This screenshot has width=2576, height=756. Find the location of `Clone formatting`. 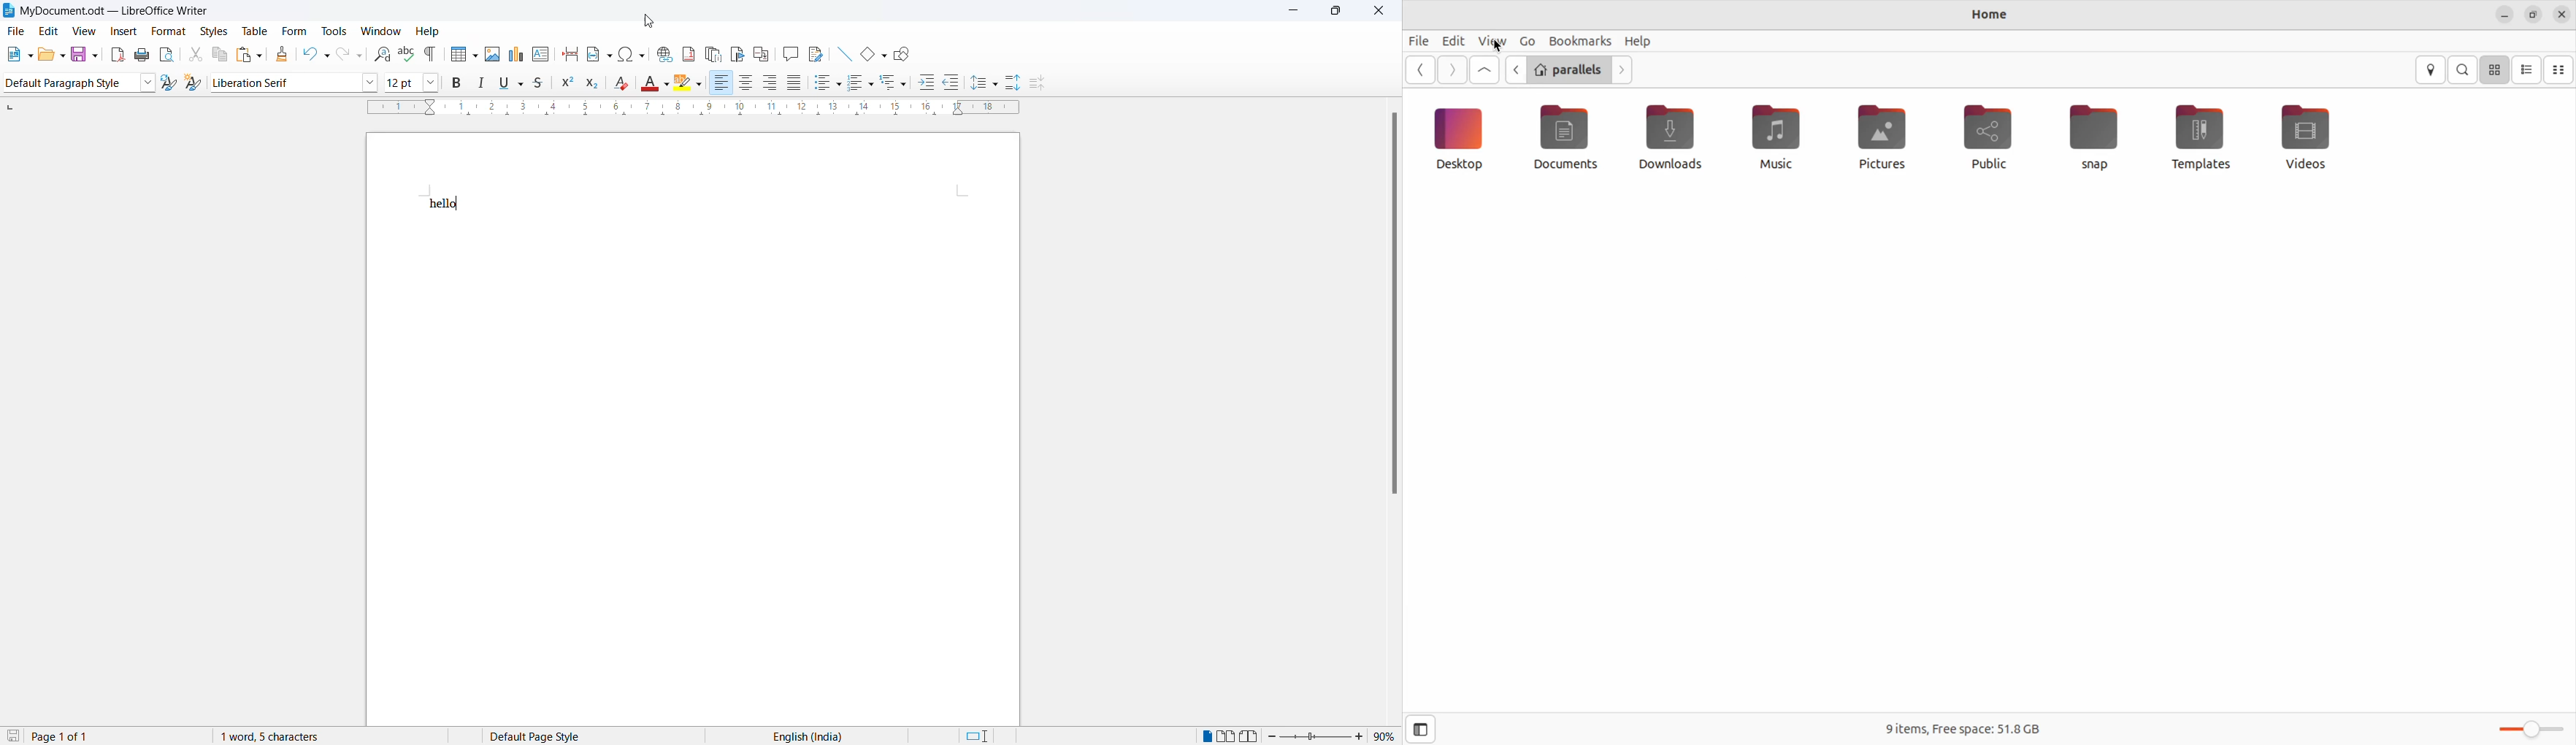

Clone formatting is located at coordinates (278, 54).